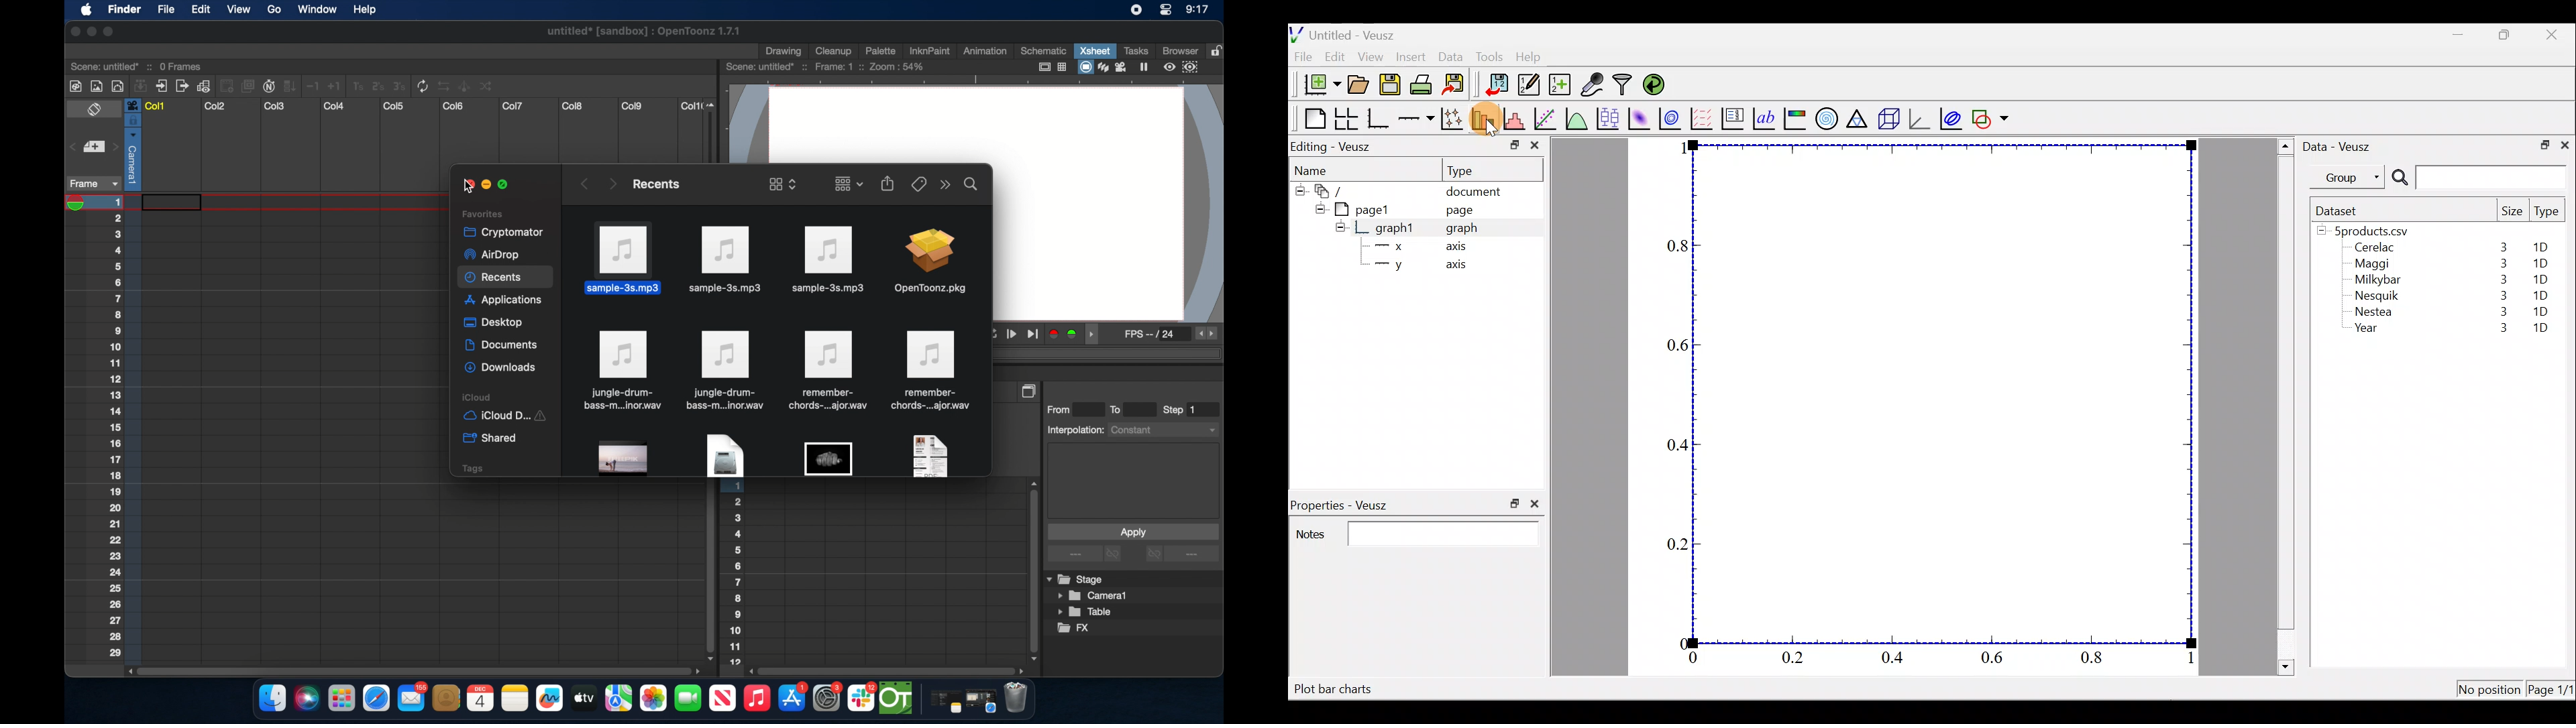  Describe the element at coordinates (480, 698) in the screenshot. I see `calendar` at that location.